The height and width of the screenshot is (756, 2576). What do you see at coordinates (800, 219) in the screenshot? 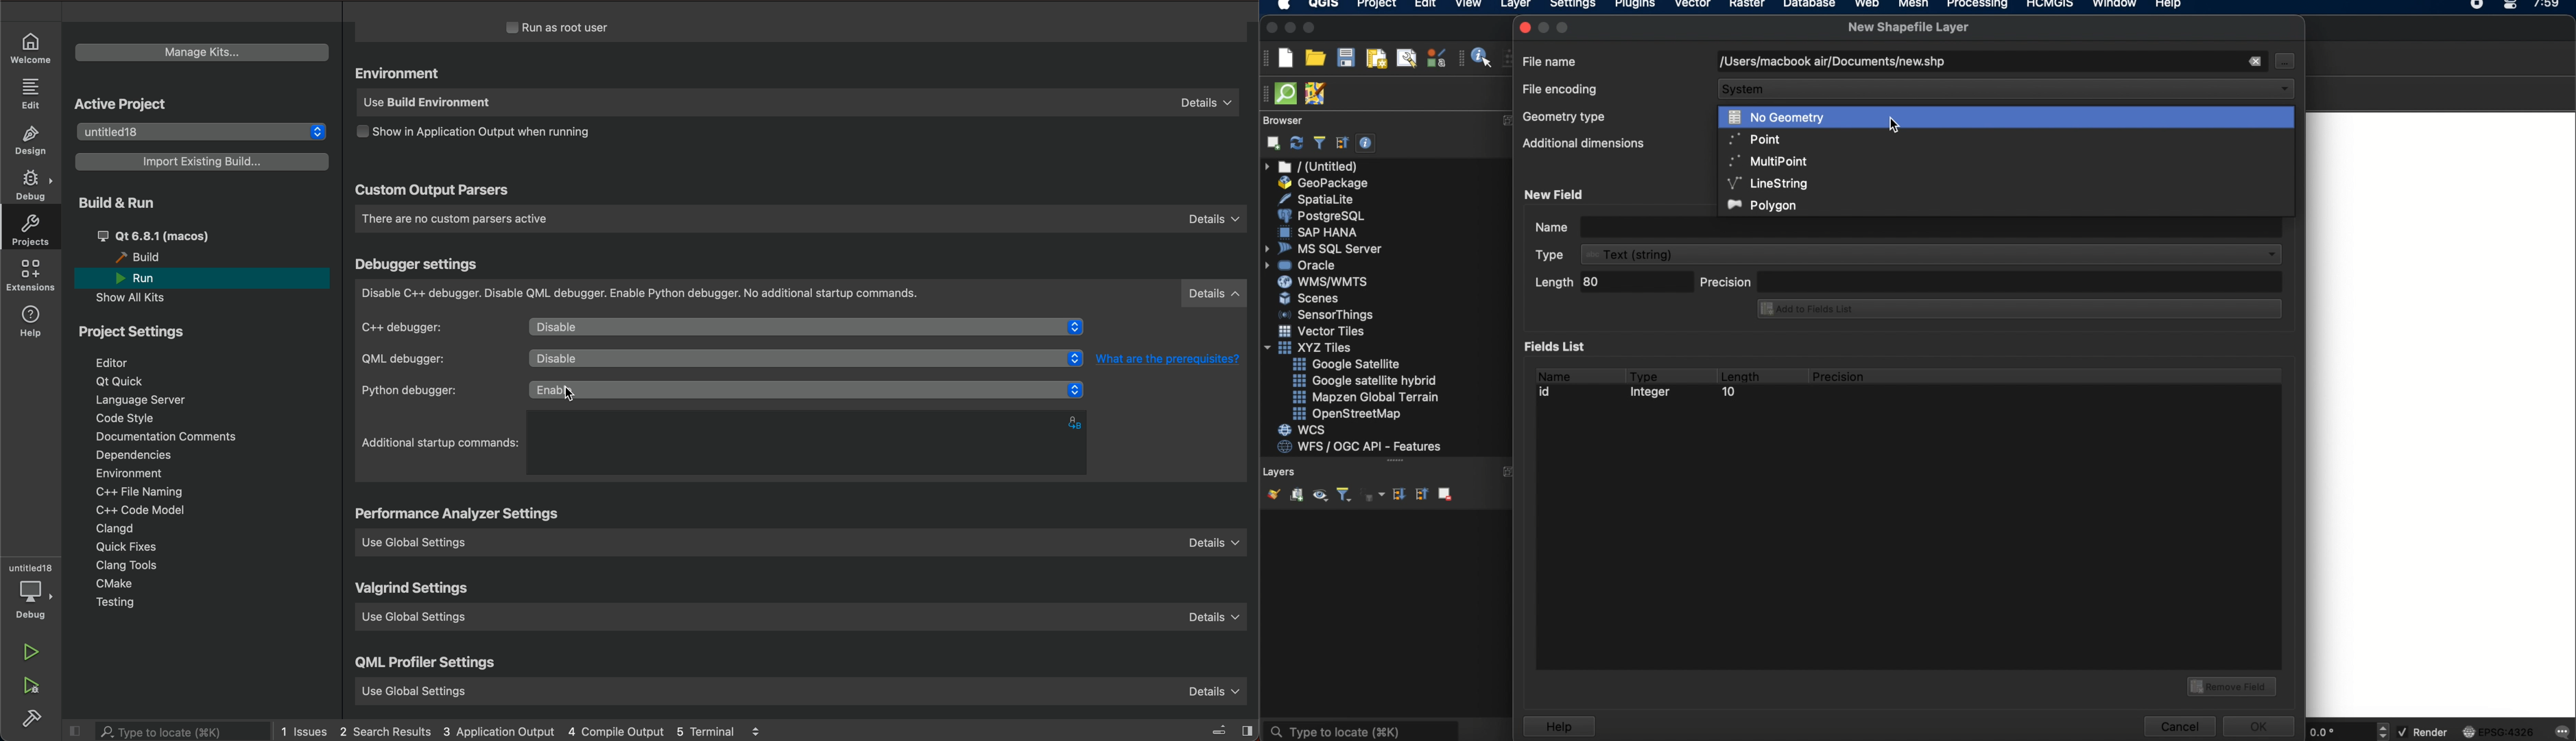
I see `custom parsers` at bounding box center [800, 219].